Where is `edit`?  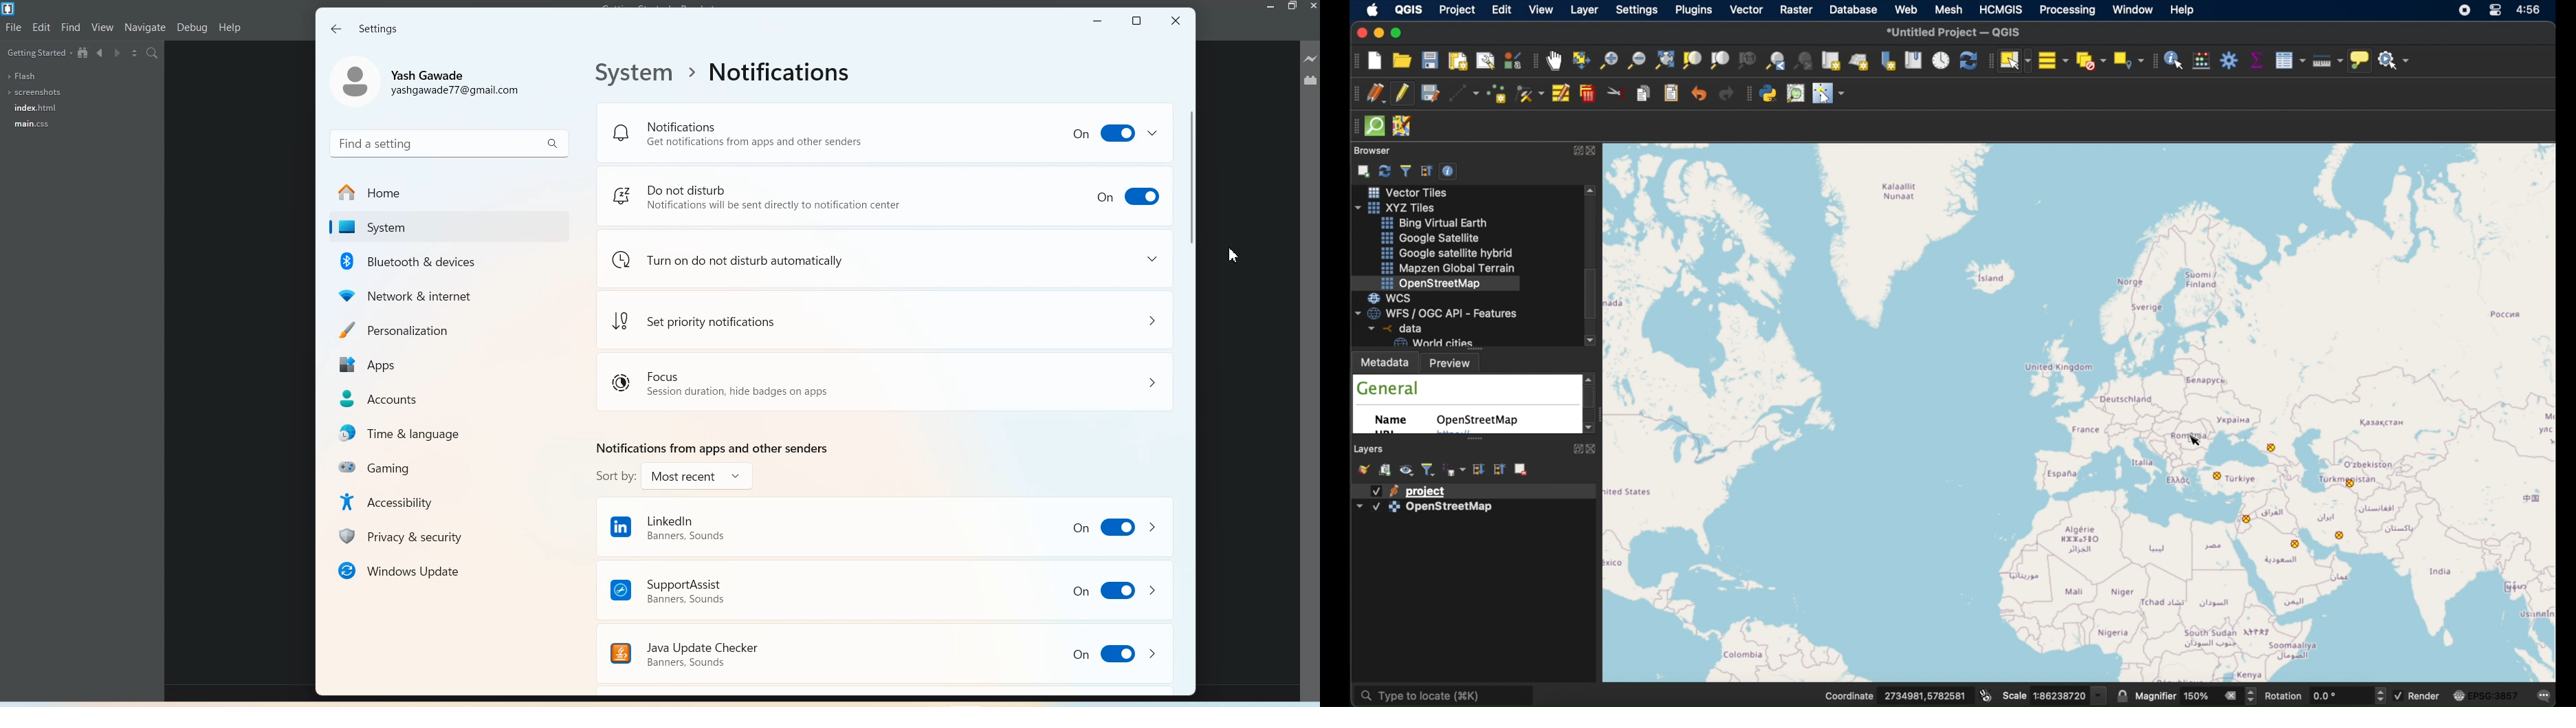 edit is located at coordinates (1503, 10).